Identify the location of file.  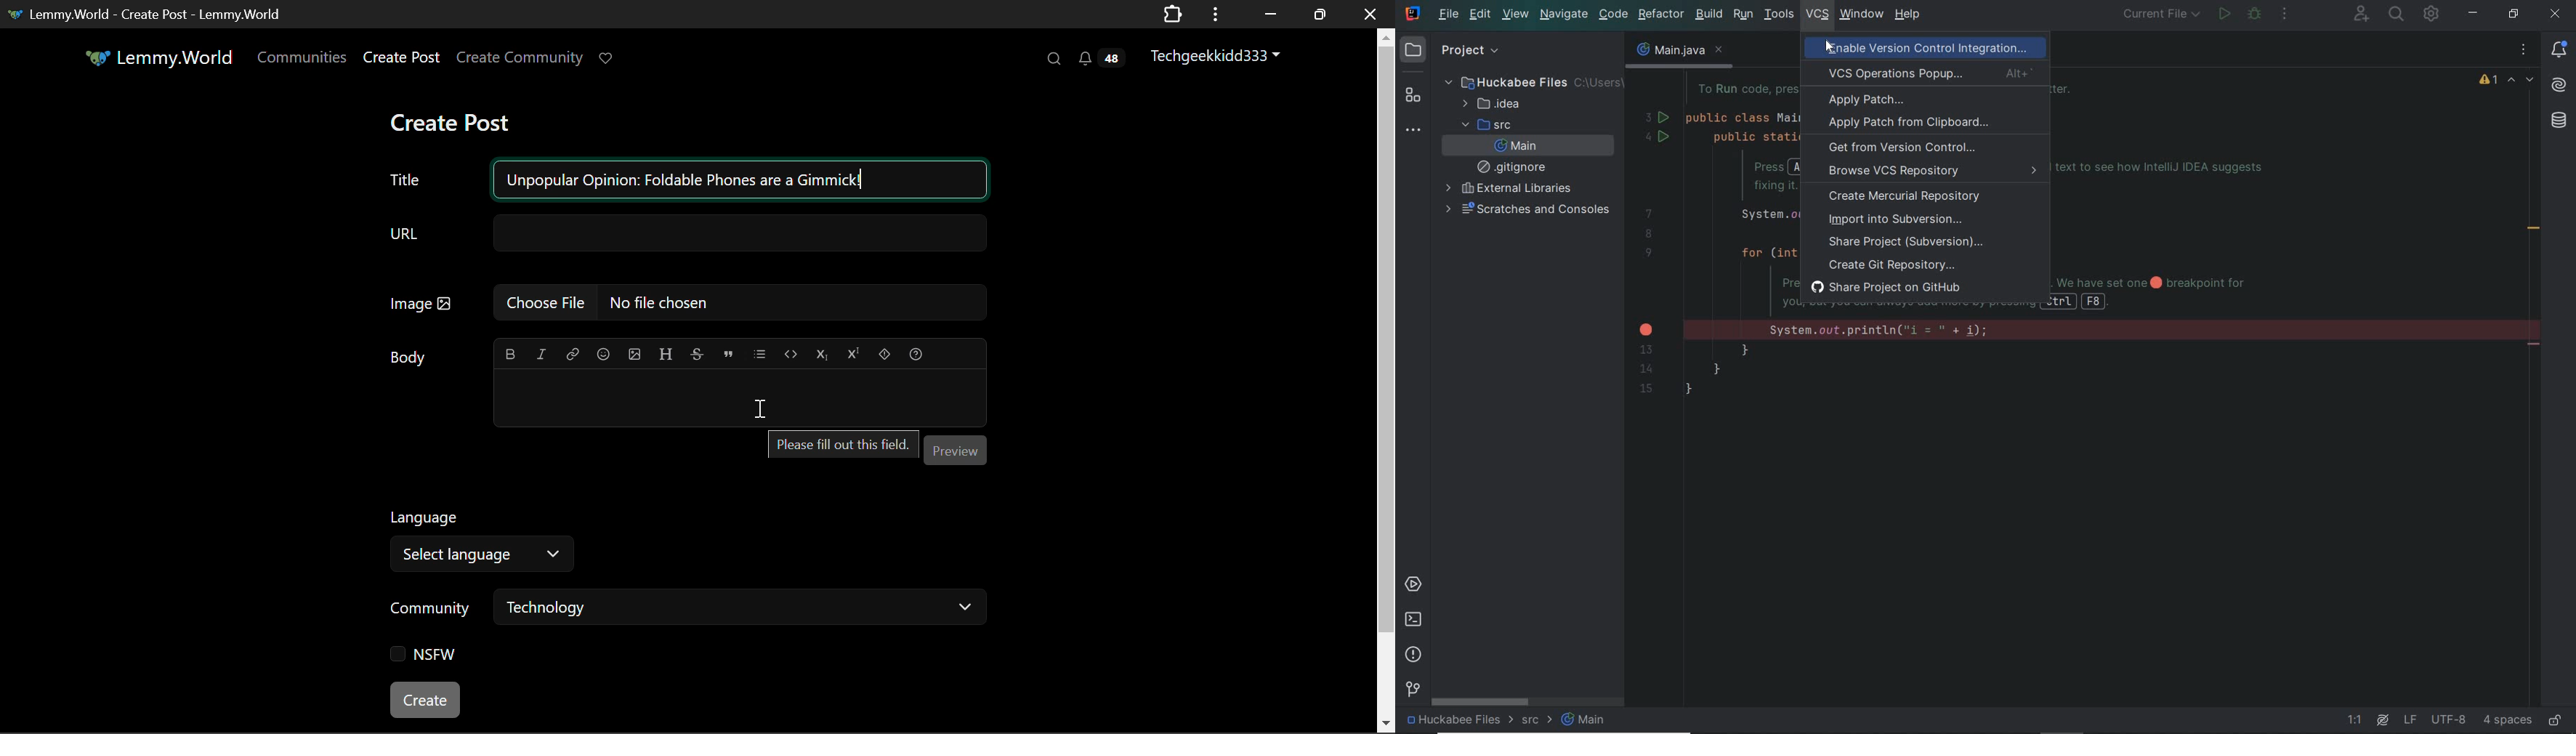
(1449, 16).